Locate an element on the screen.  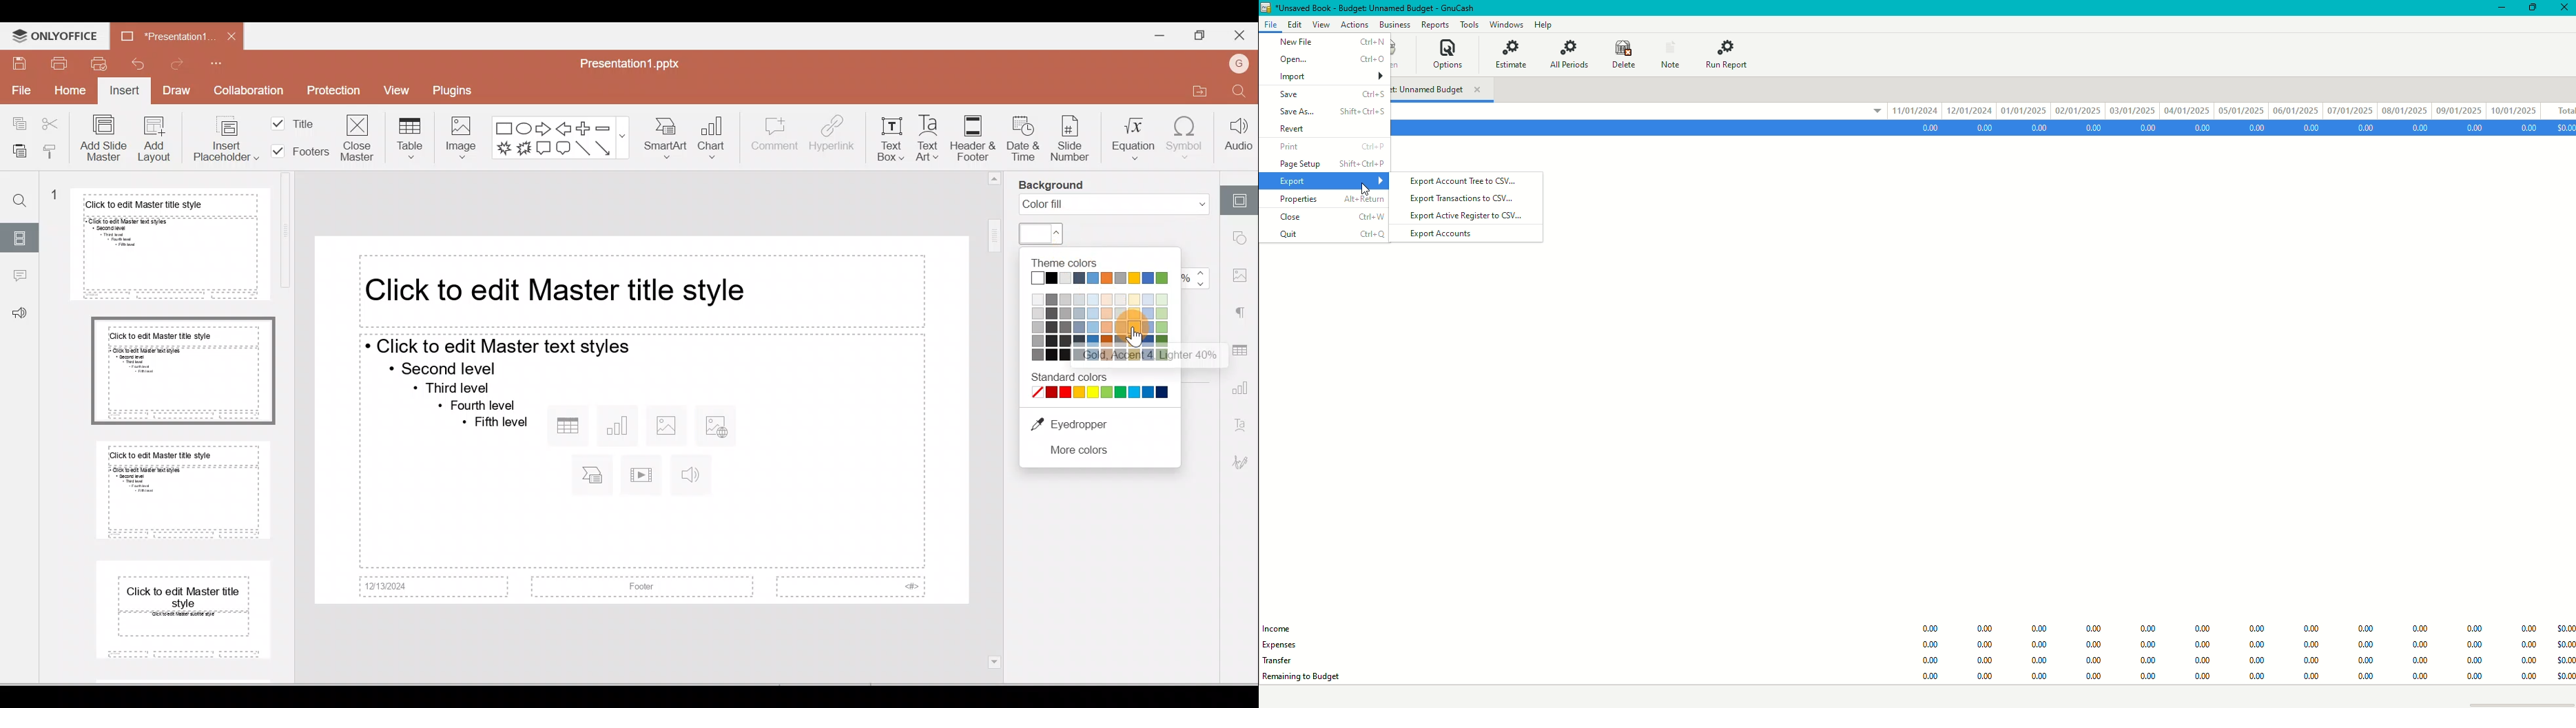
Restore is located at coordinates (2534, 9).